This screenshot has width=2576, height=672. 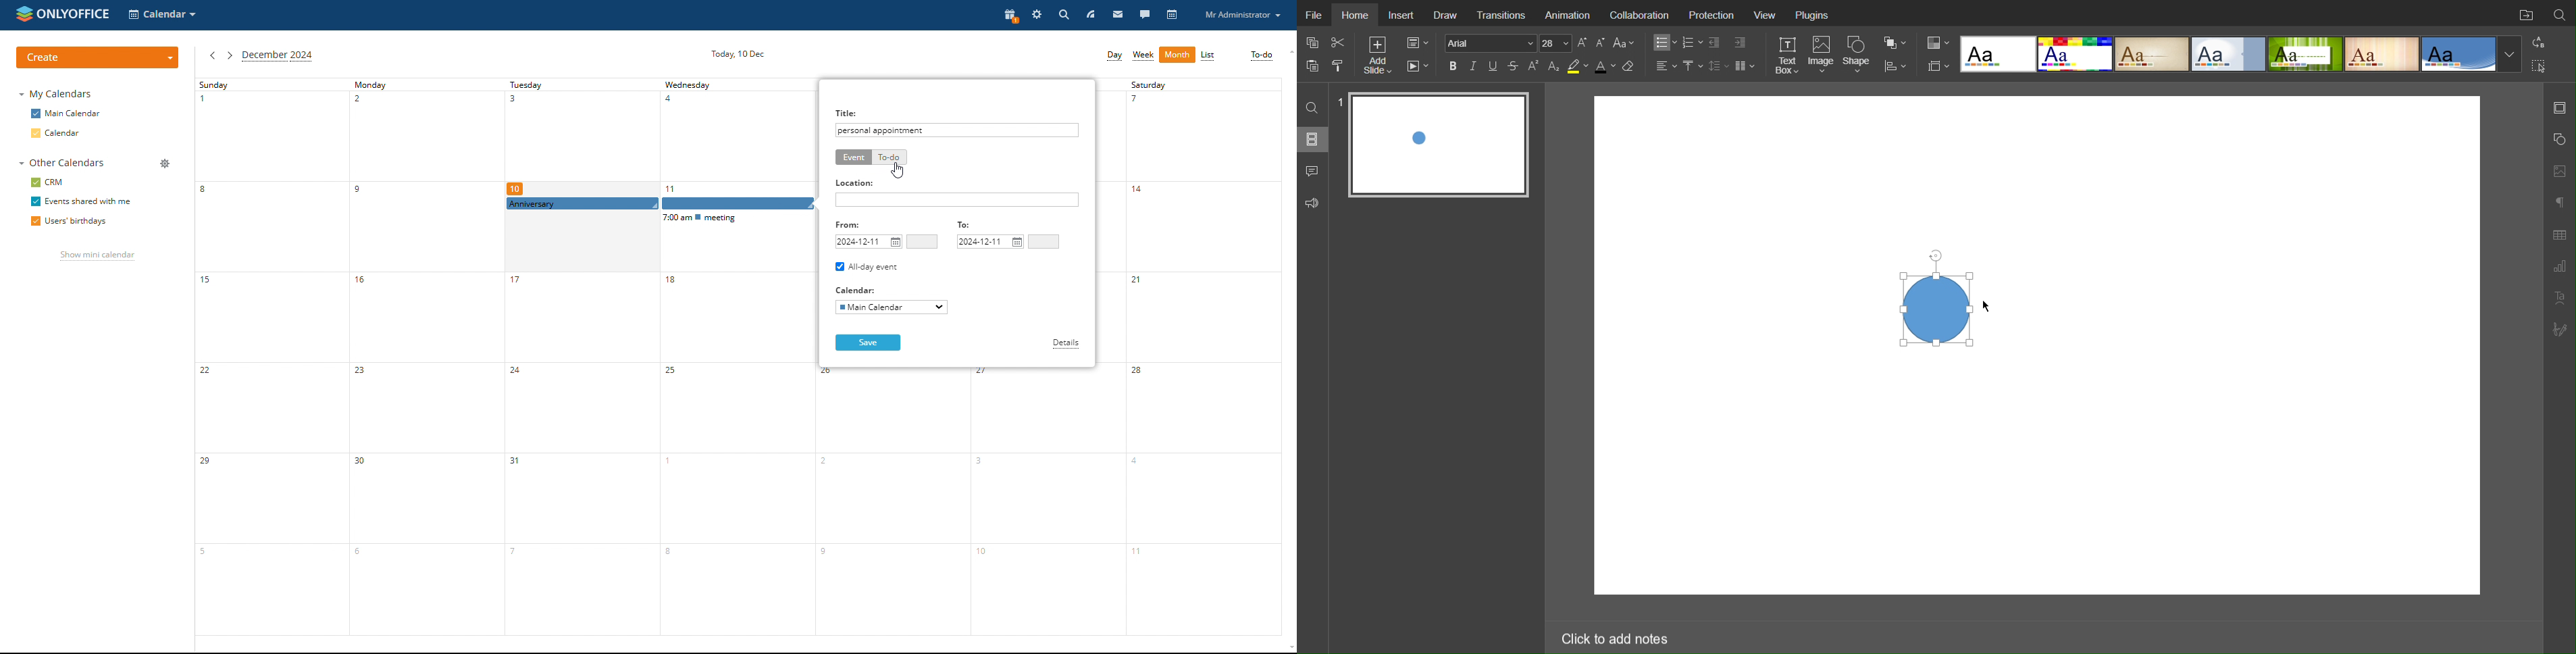 What do you see at coordinates (1315, 44) in the screenshot?
I see `copy` at bounding box center [1315, 44].